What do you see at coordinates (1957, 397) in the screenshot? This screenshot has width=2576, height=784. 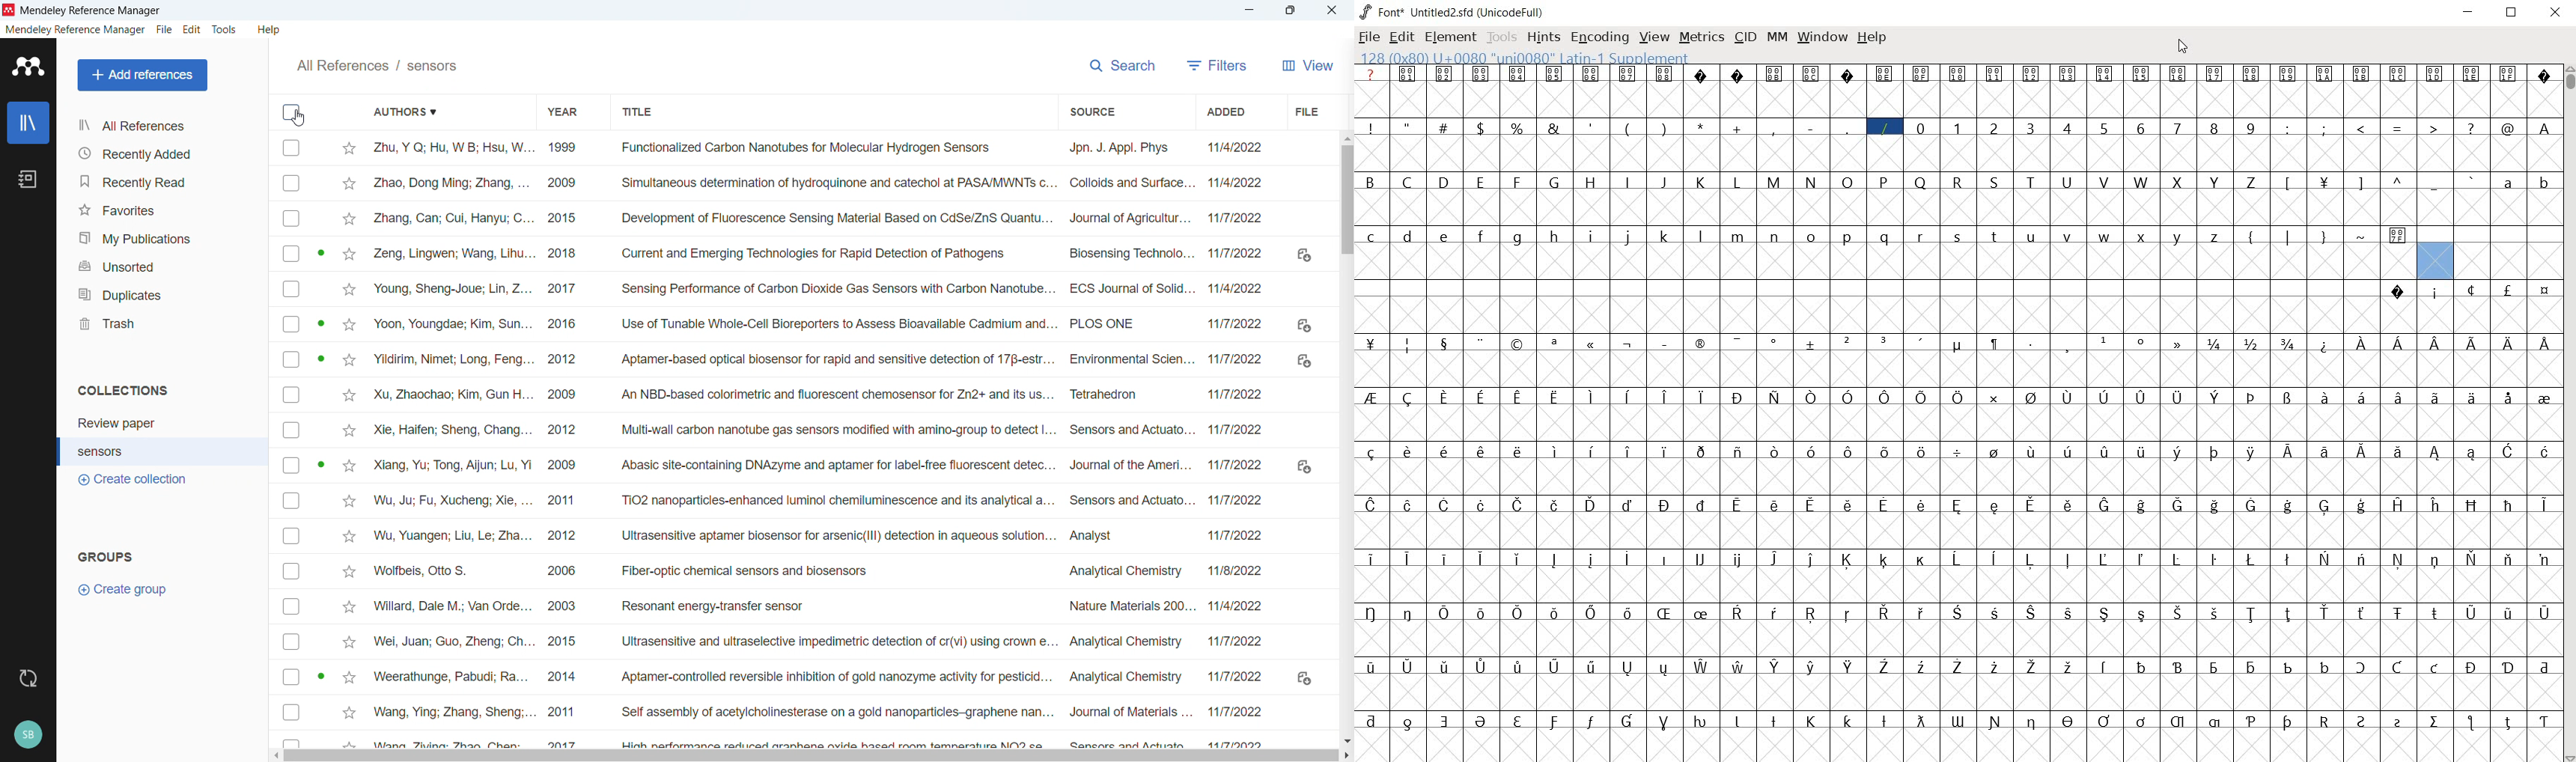 I see `glyph` at bounding box center [1957, 397].